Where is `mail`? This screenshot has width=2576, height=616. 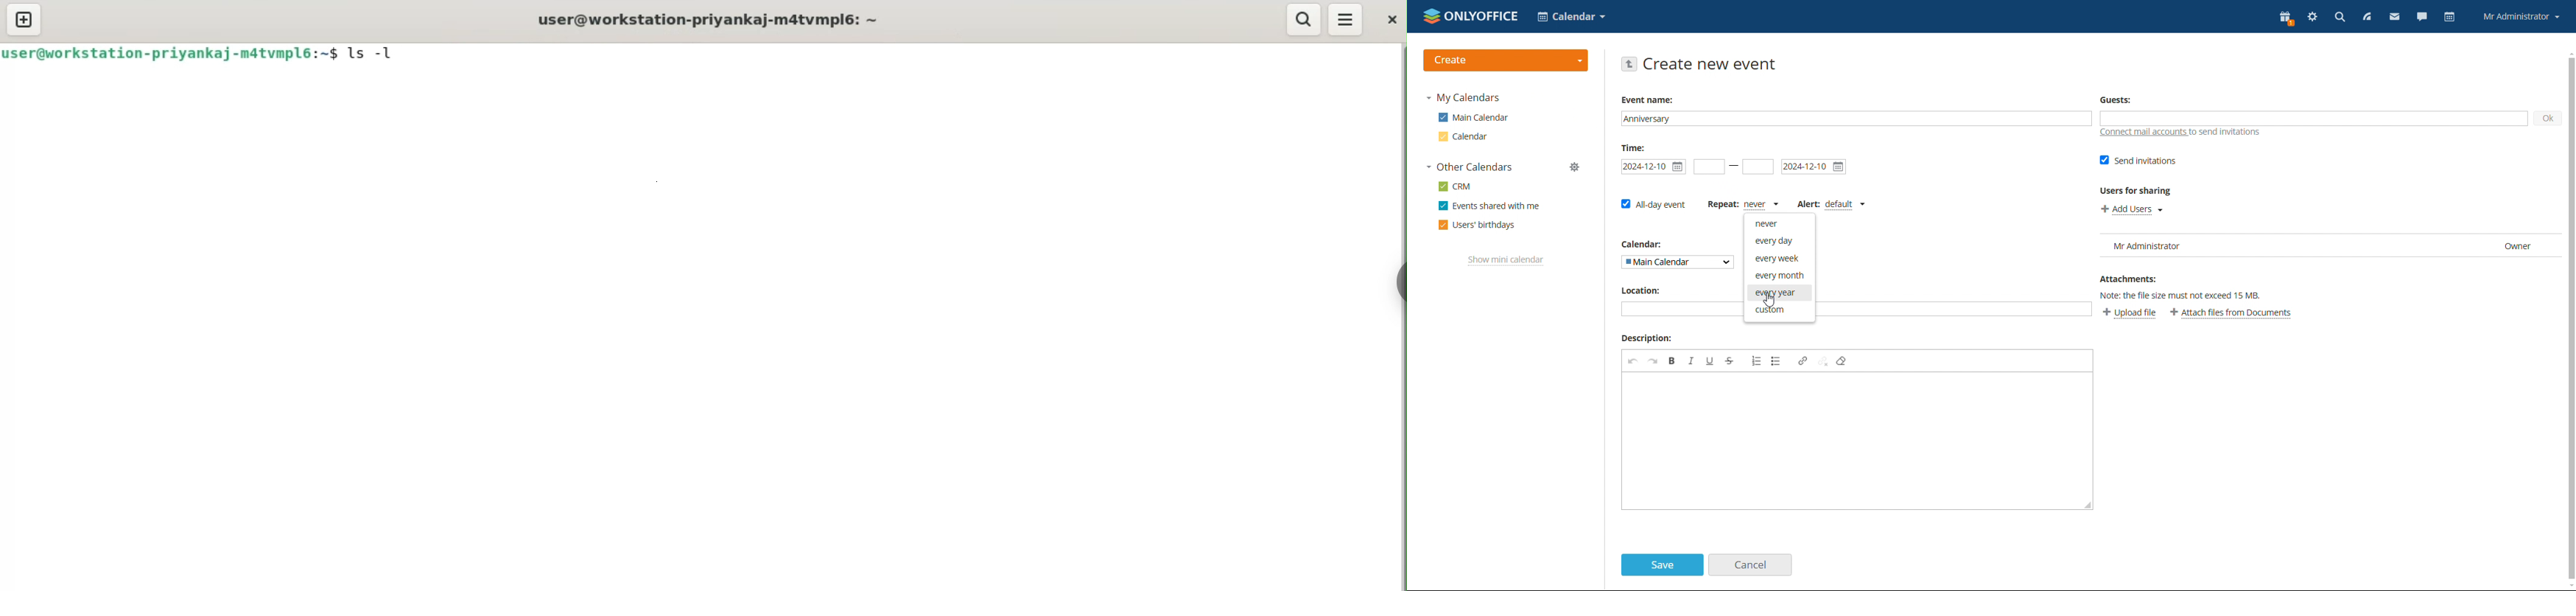
mail is located at coordinates (2394, 17).